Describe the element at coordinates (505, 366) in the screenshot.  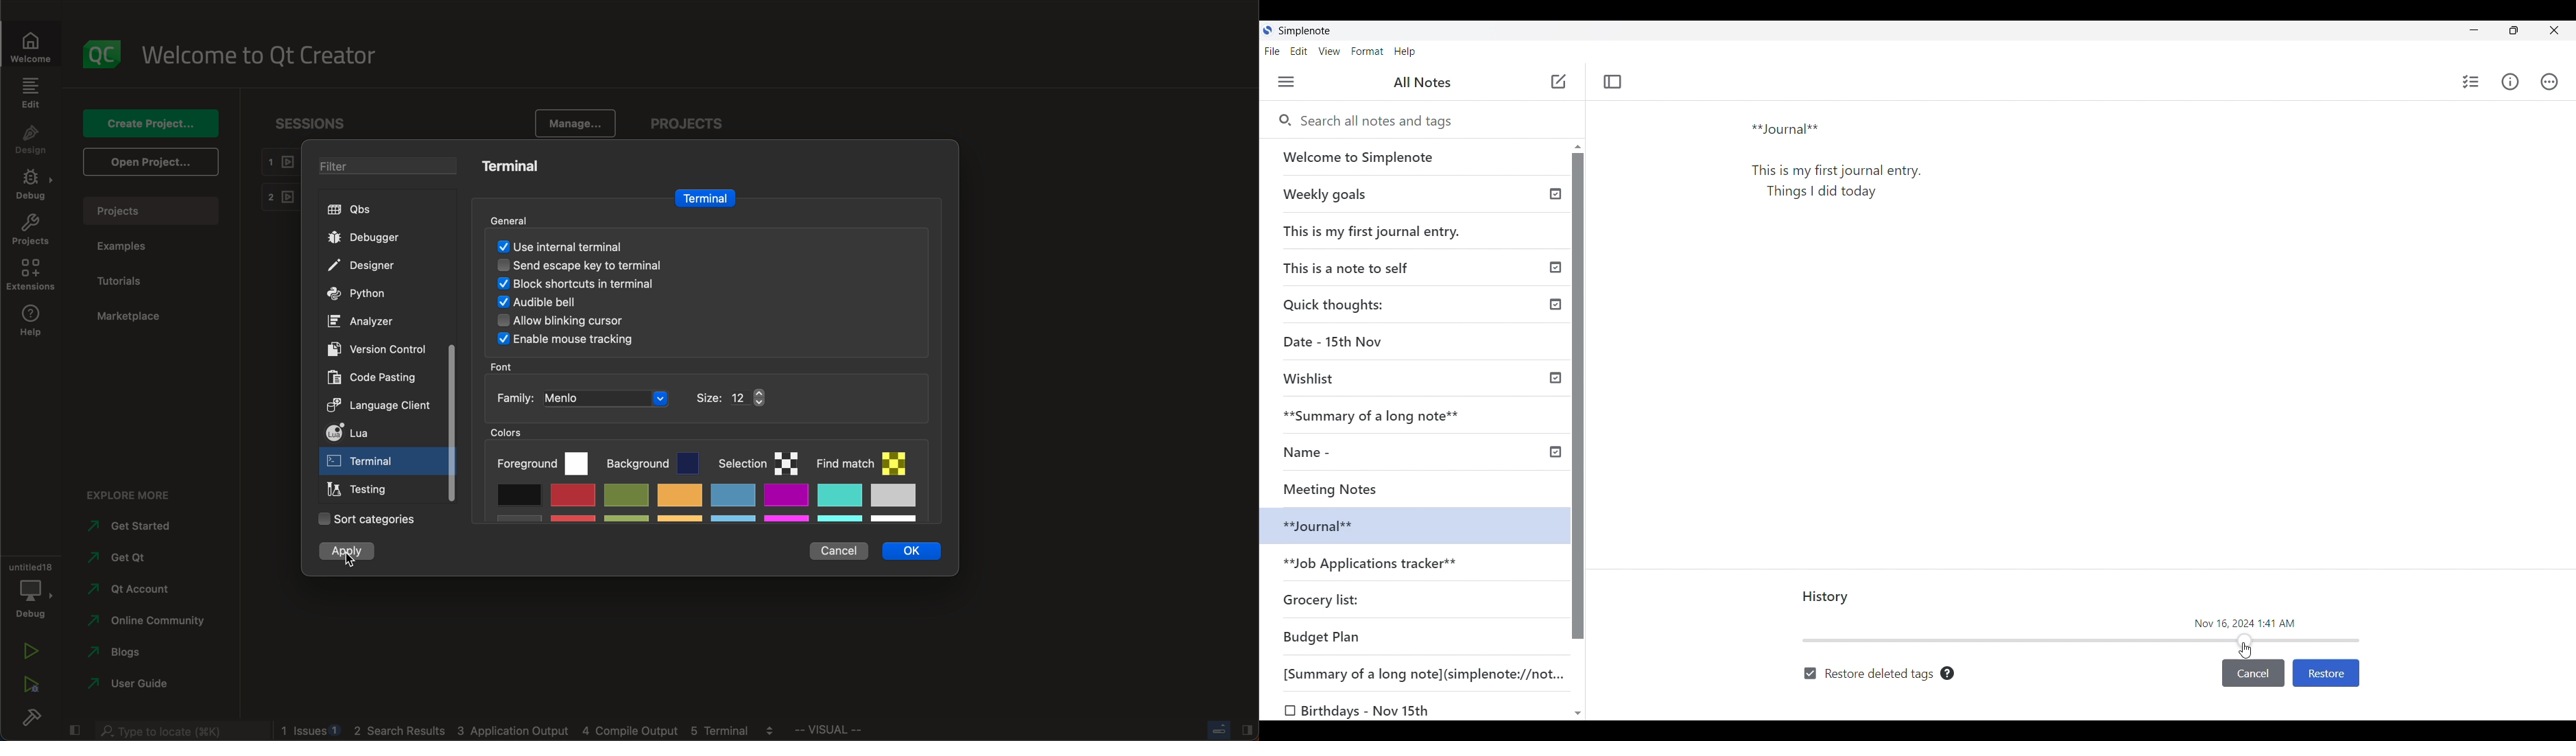
I see `font` at that location.